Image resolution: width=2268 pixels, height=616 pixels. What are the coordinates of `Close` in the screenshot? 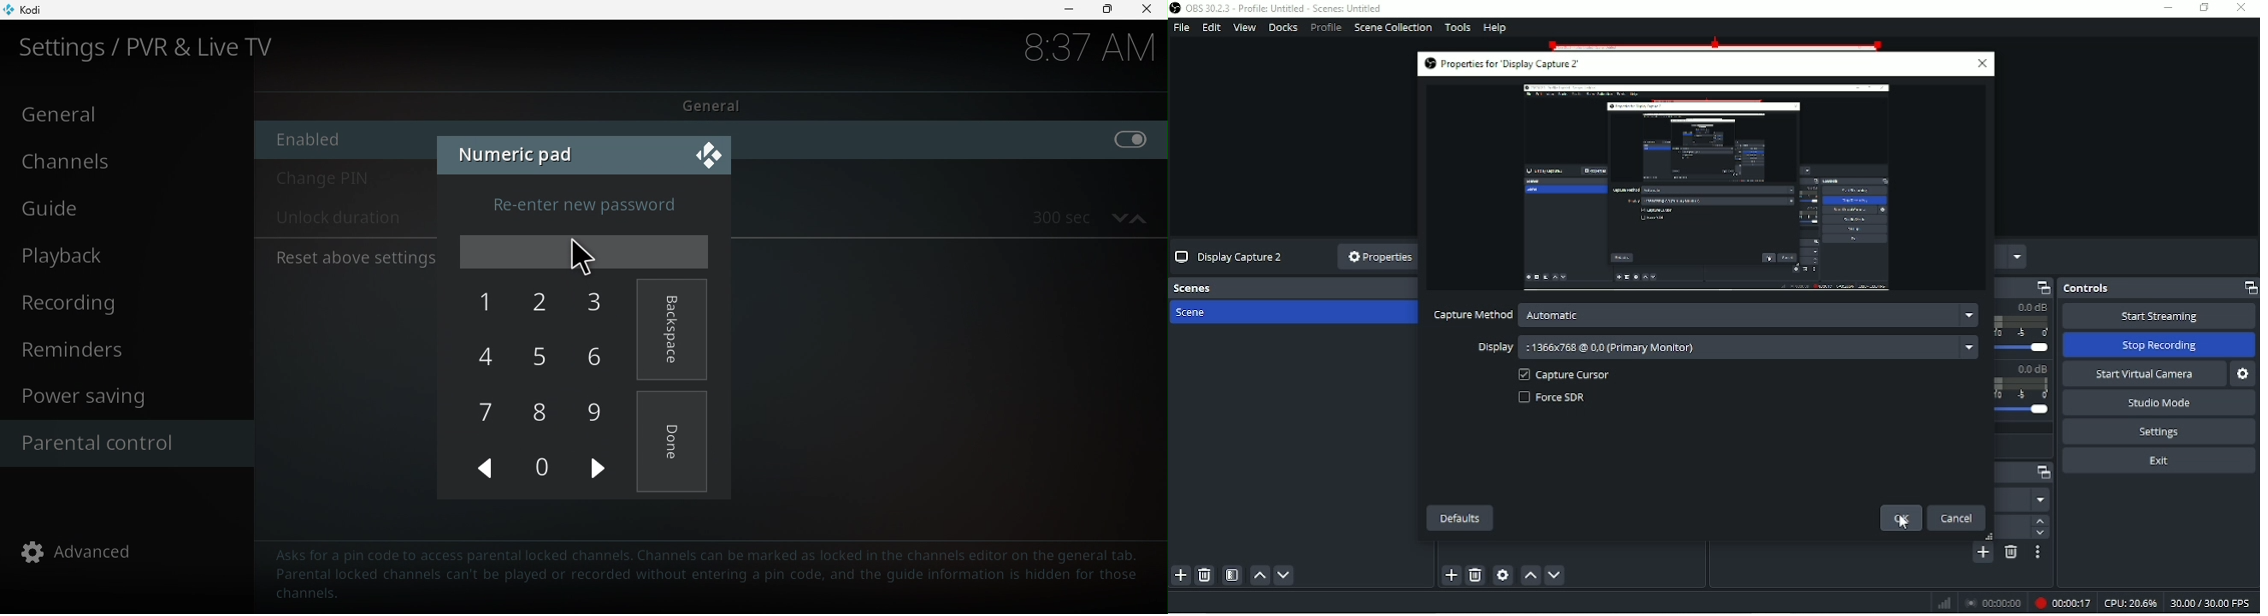 It's located at (1982, 65).